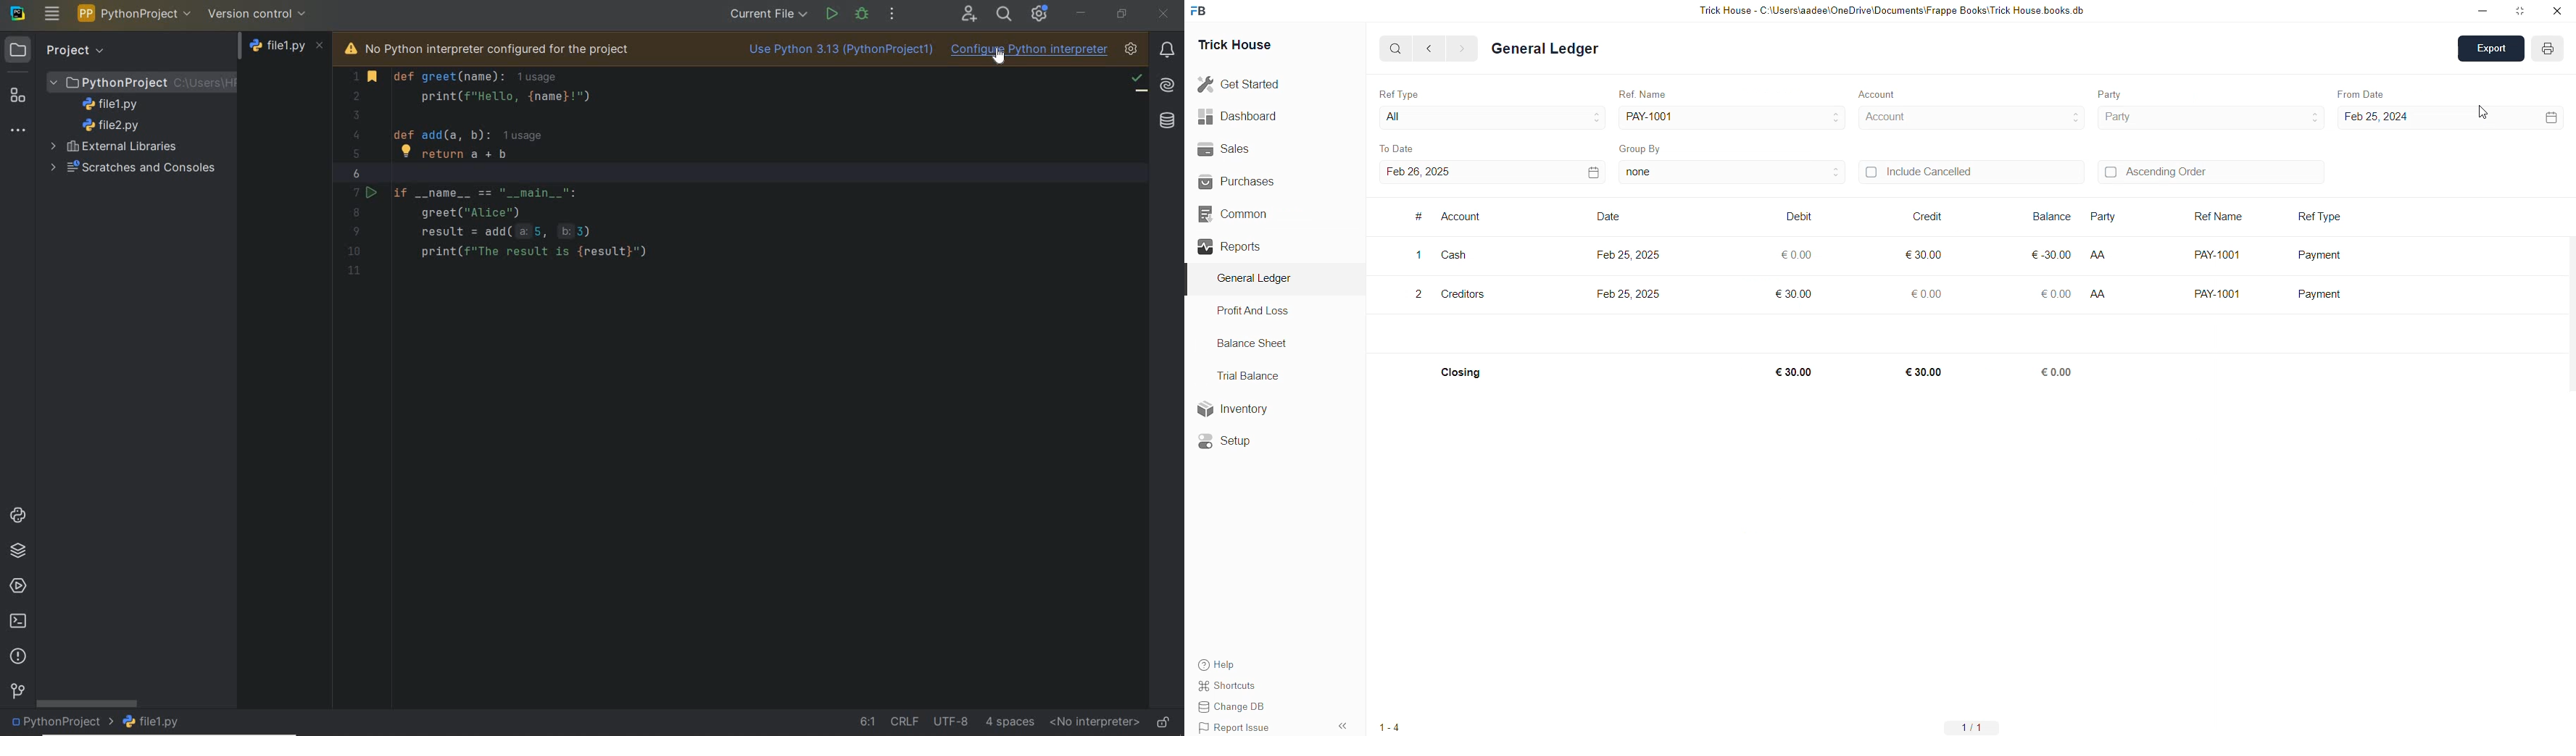 This screenshot has width=2576, height=756. I want to click on Inventory, so click(1241, 412).